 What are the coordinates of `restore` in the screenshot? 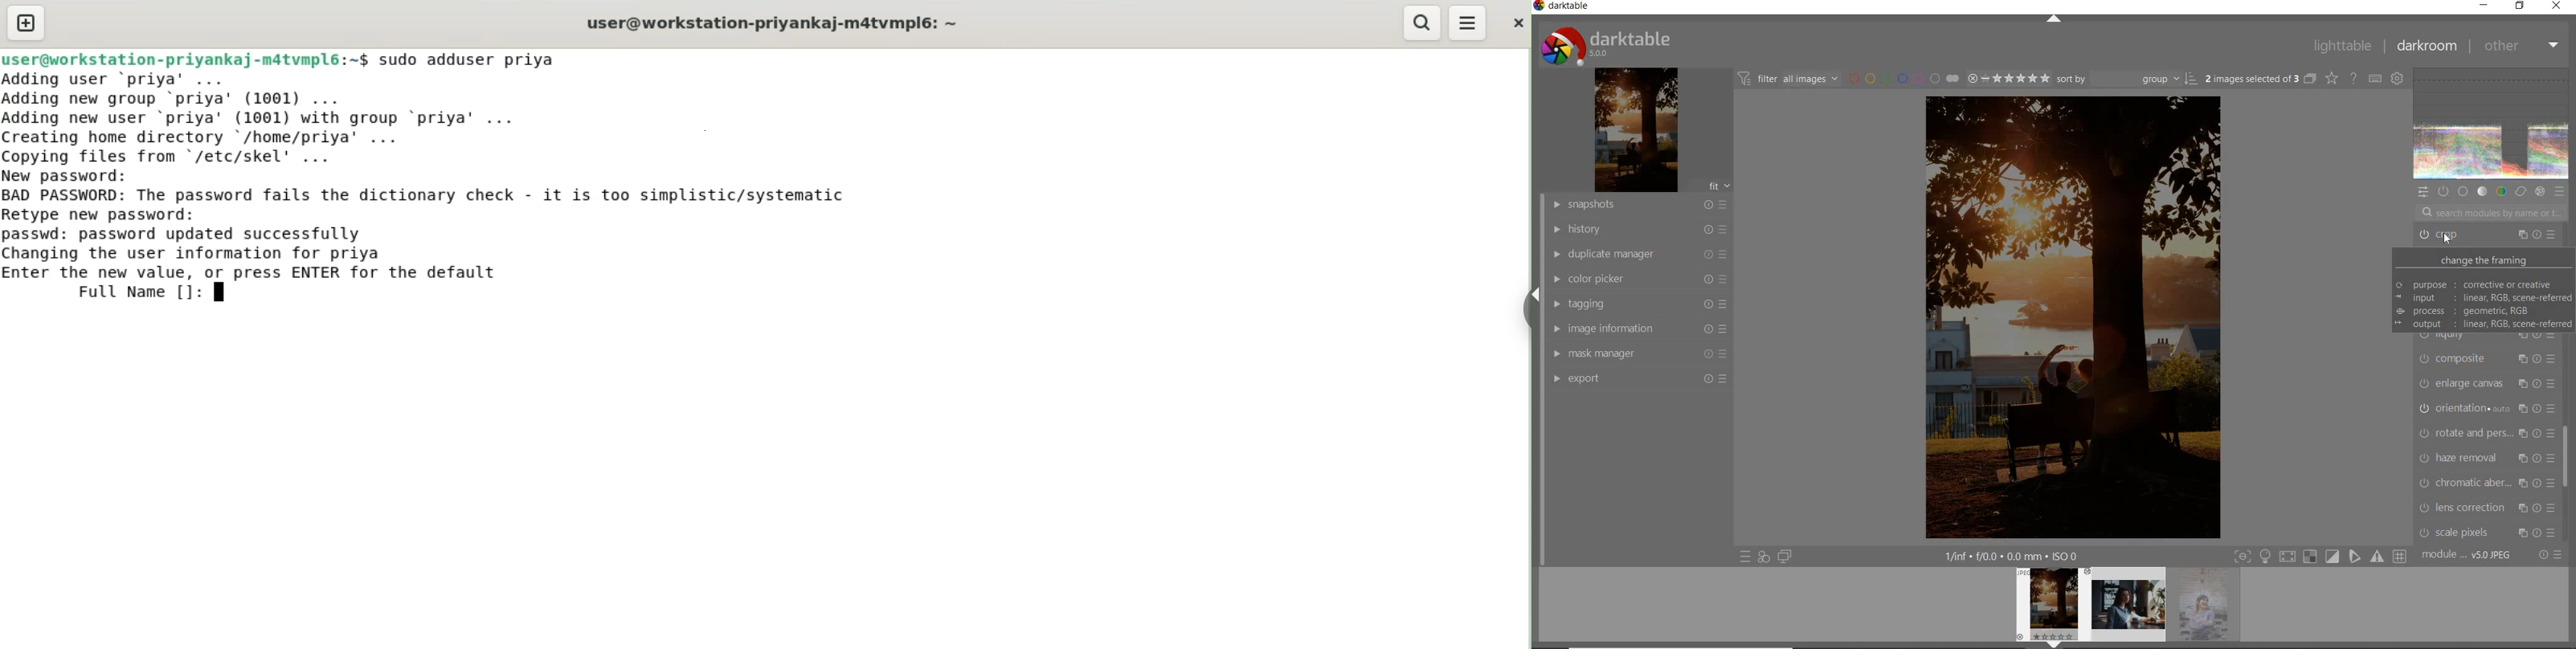 It's located at (2520, 6).